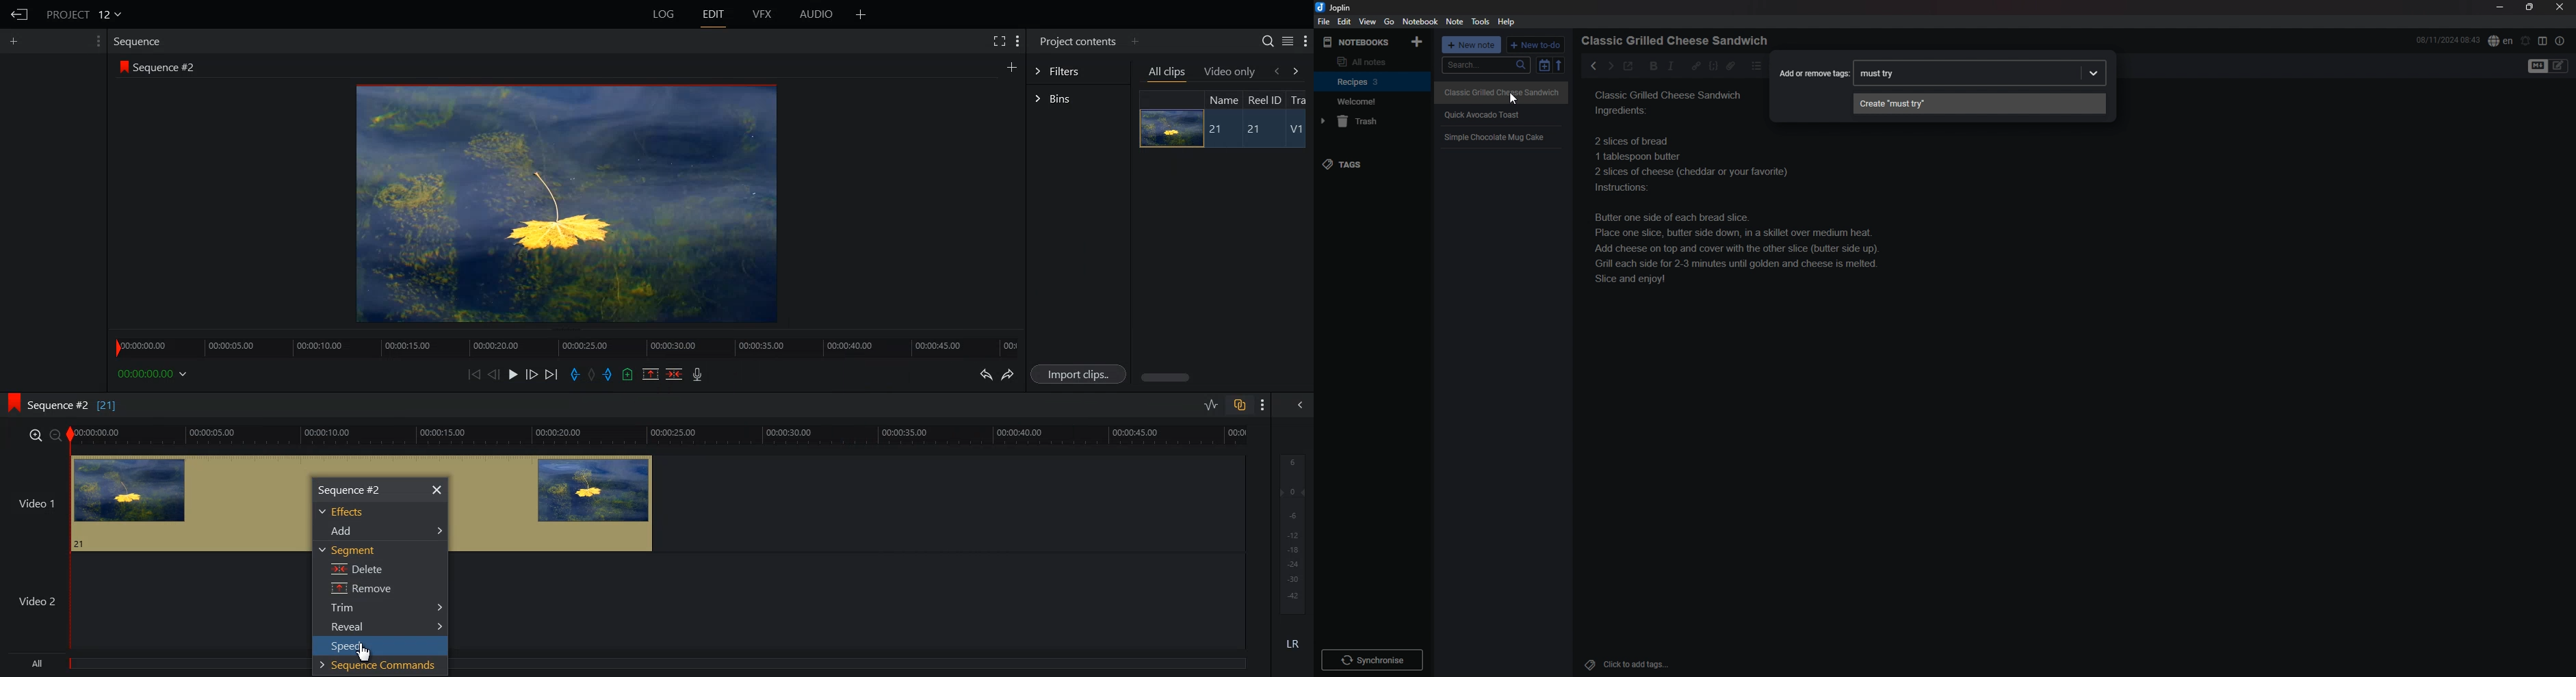 The image size is (2576, 700). Describe the element at coordinates (1358, 42) in the screenshot. I see `notebooks` at that location.